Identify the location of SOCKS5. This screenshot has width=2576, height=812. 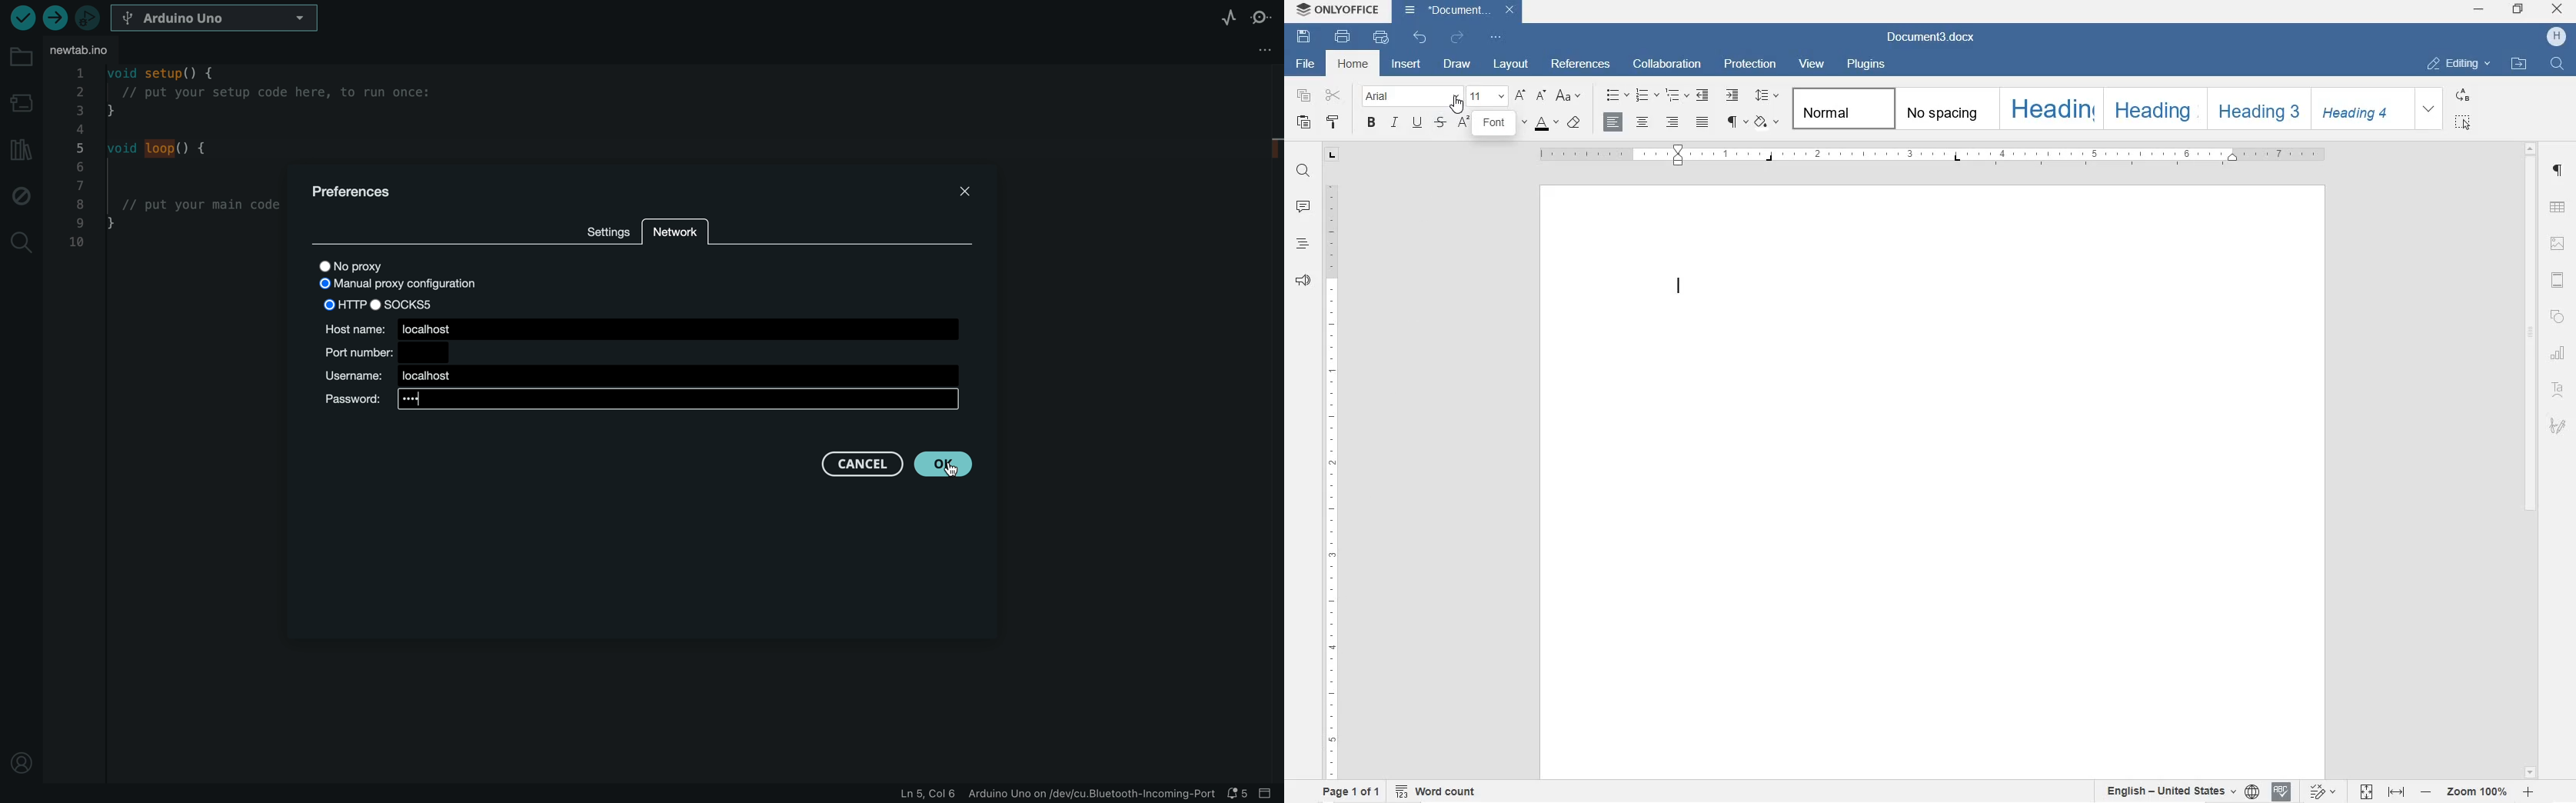
(405, 304).